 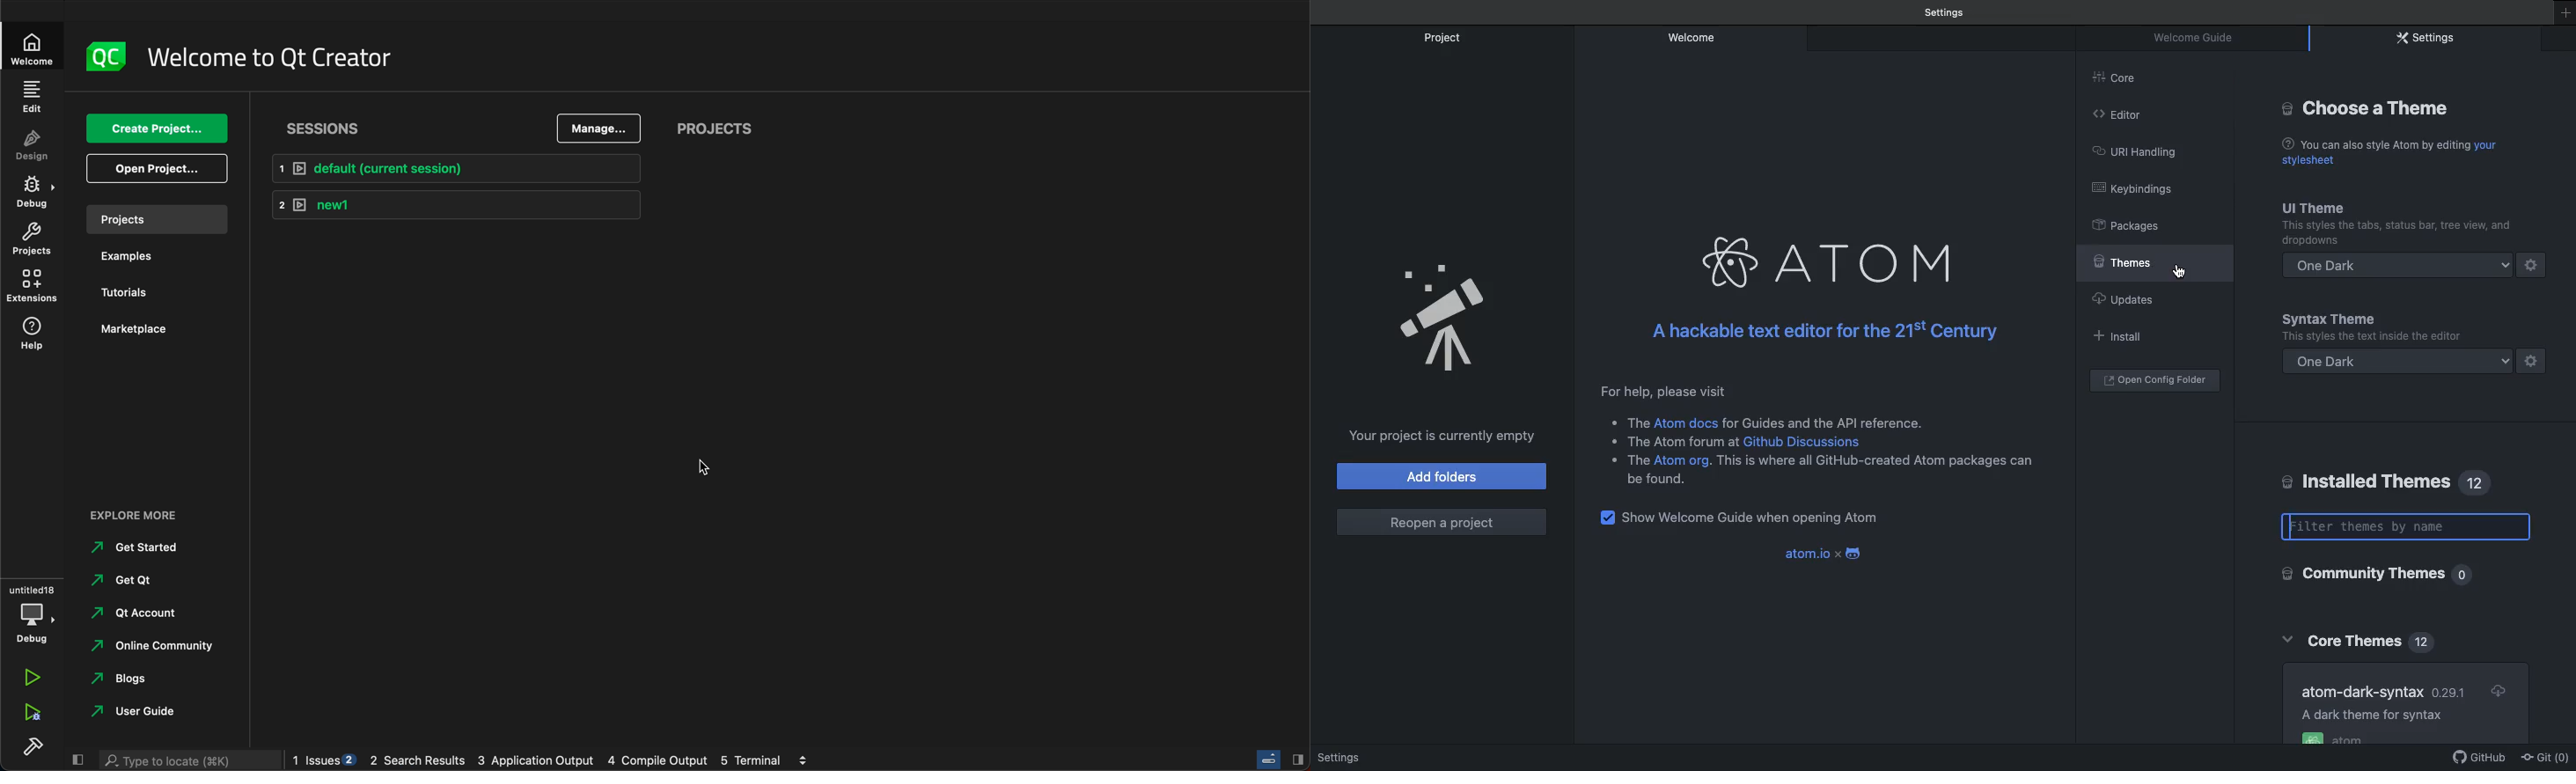 What do you see at coordinates (2156, 75) in the screenshot?
I see `Core` at bounding box center [2156, 75].